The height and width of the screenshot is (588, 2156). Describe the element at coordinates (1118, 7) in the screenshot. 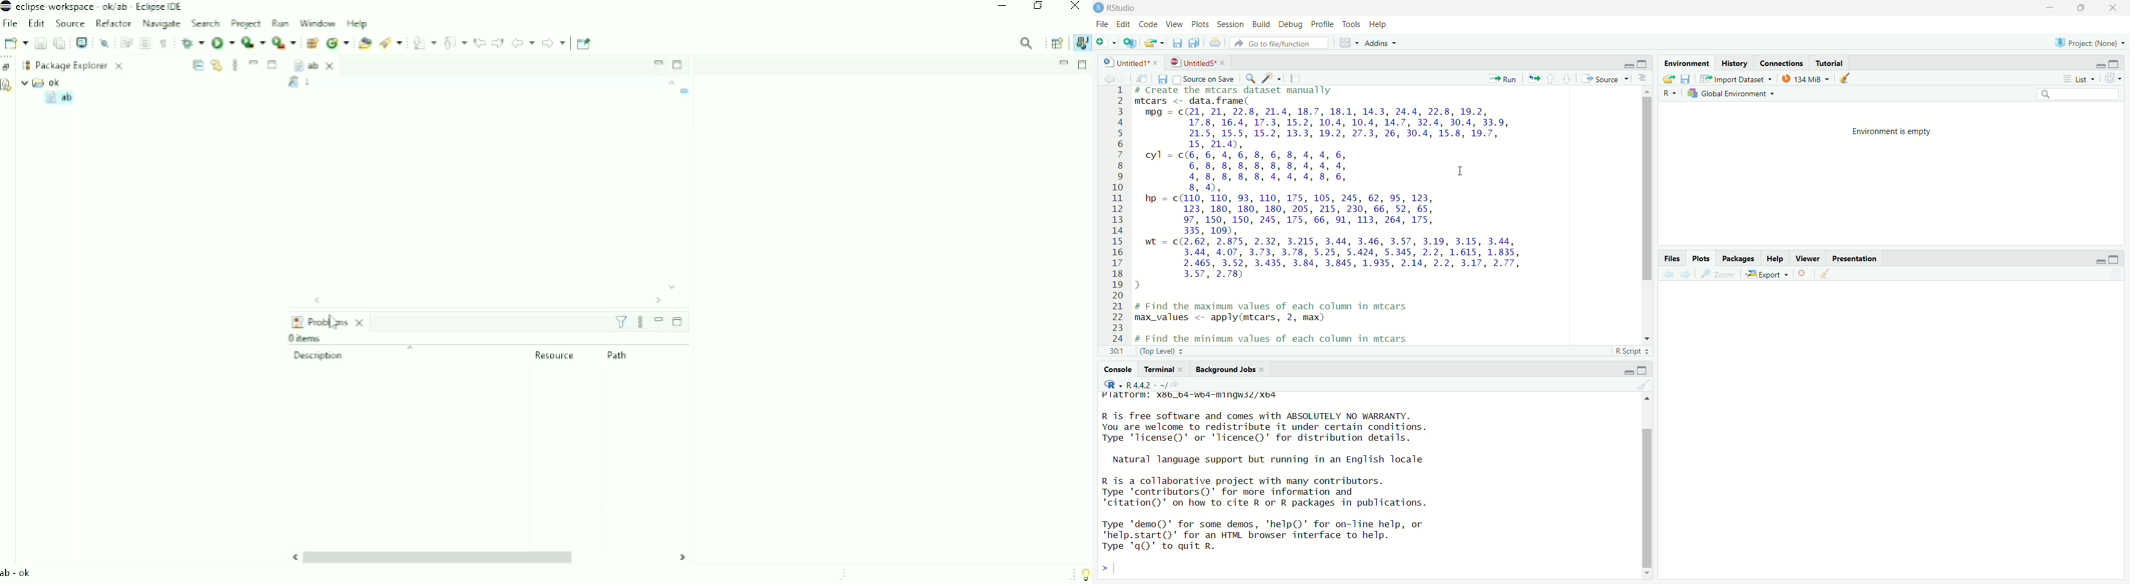

I see `) RStudio` at that location.